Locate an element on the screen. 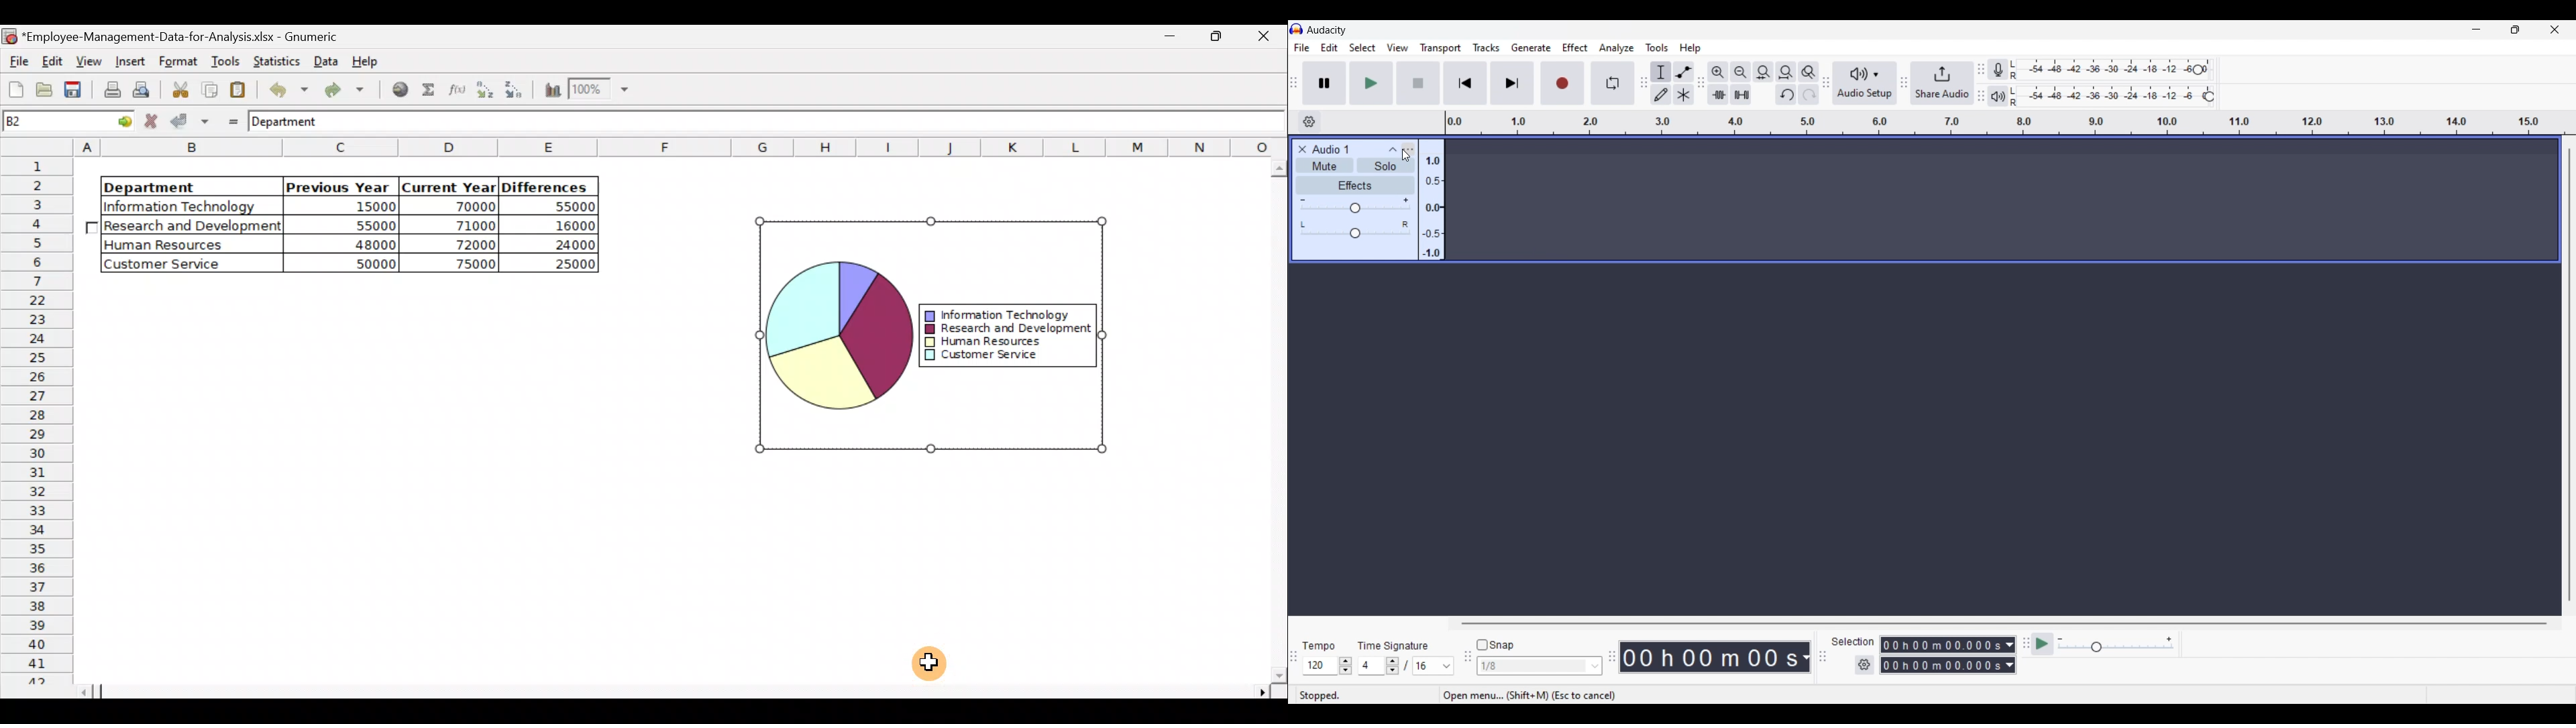 This screenshot has height=728, width=2576. Selection is located at coordinates (1851, 642).